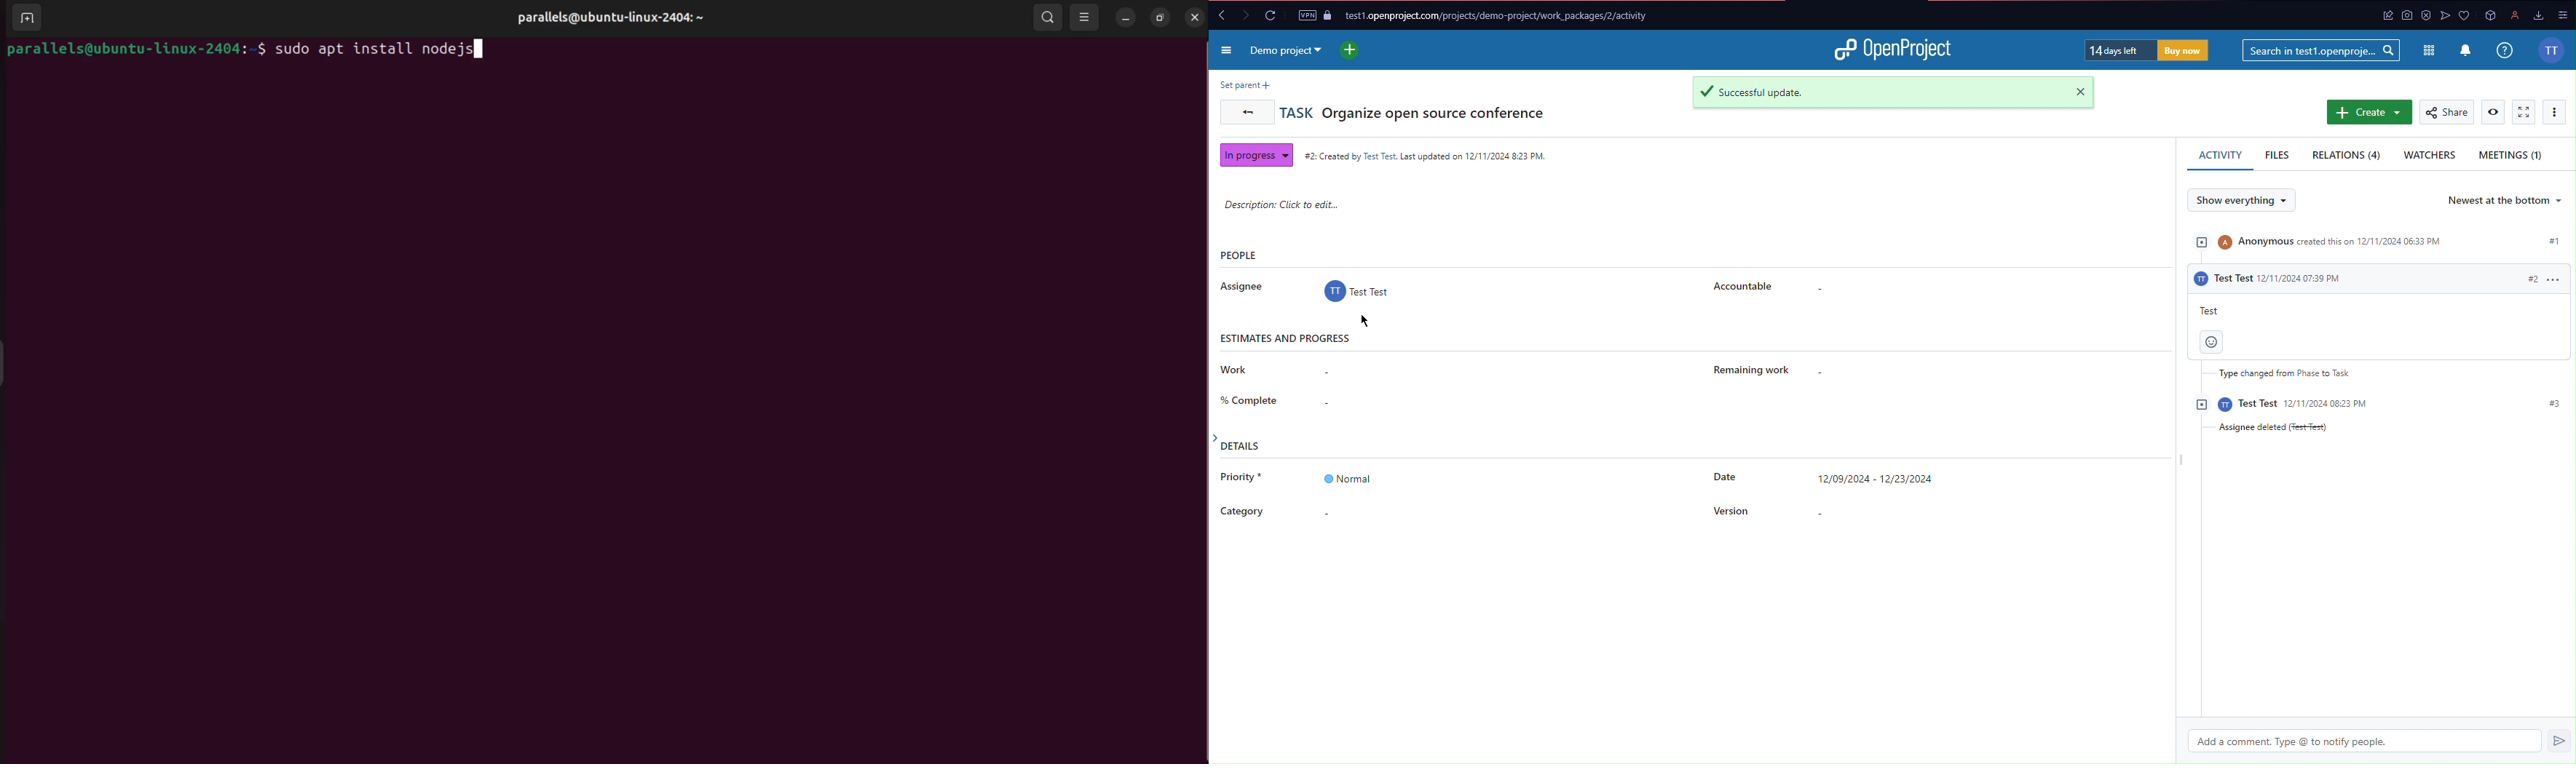 The width and height of the screenshot is (2576, 784). What do you see at coordinates (2277, 156) in the screenshot?
I see `Files` at bounding box center [2277, 156].